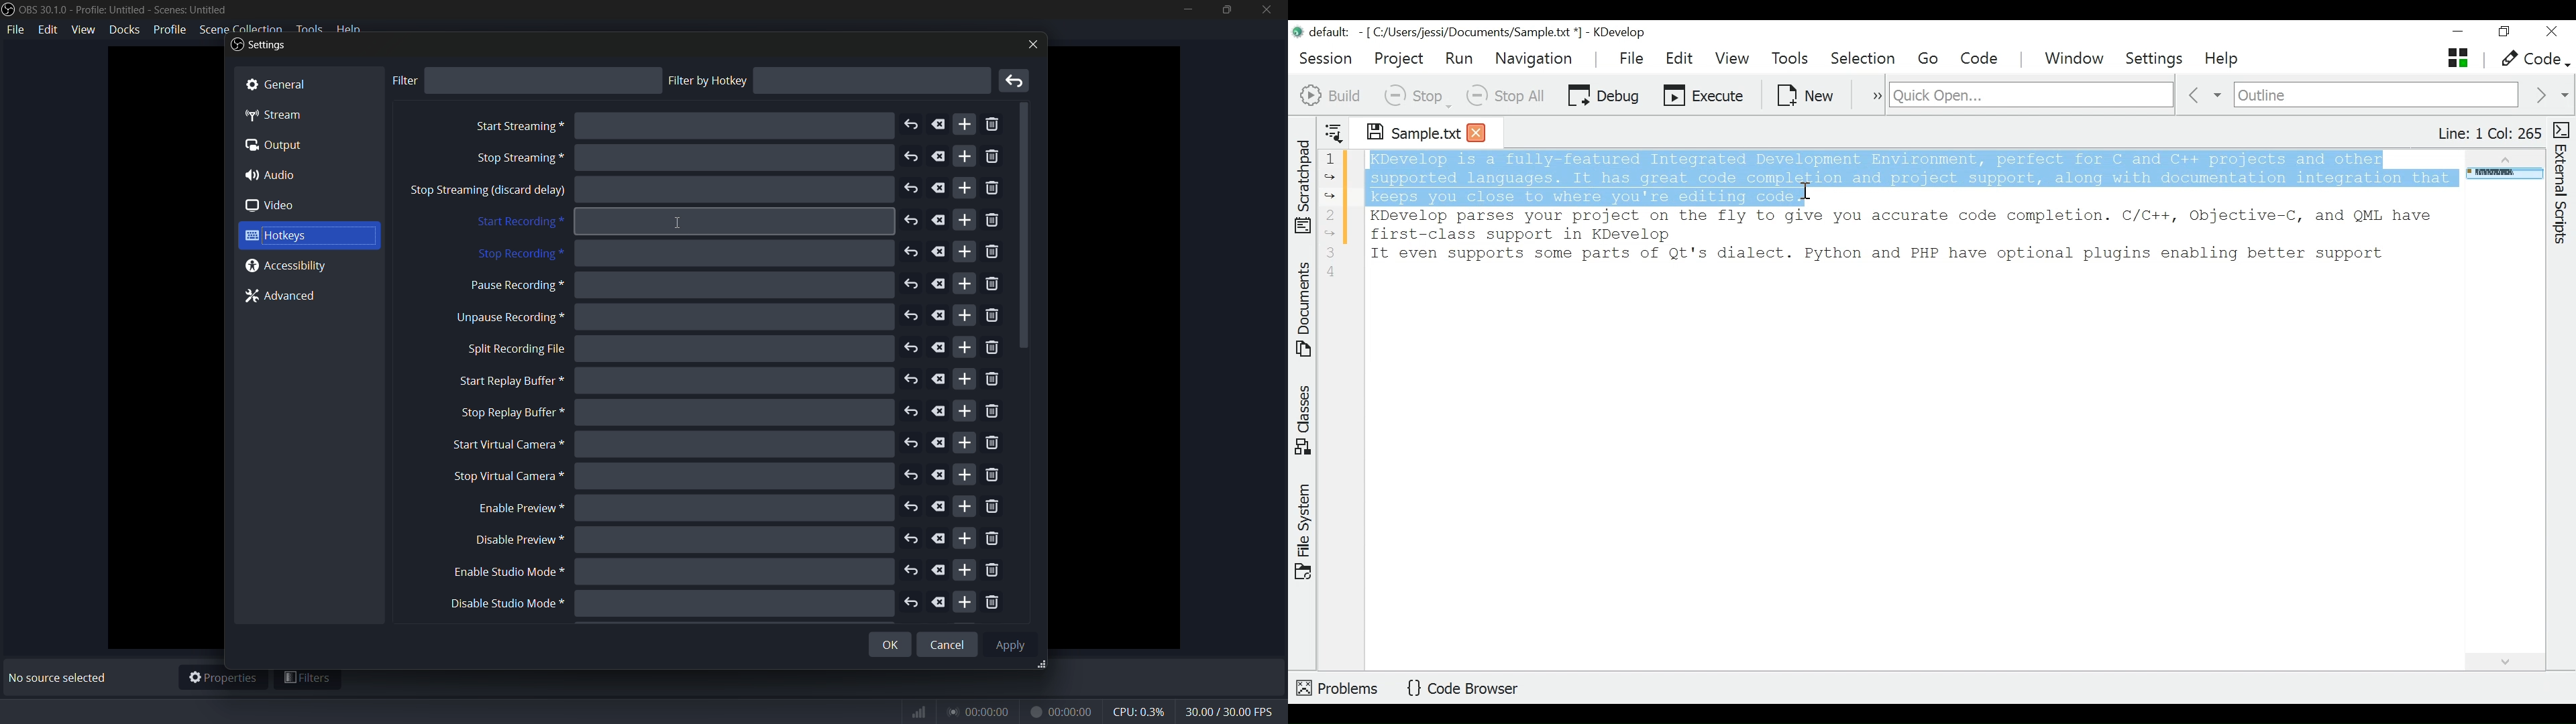 The height and width of the screenshot is (728, 2576). I want to click on delete, so click(940, 412).